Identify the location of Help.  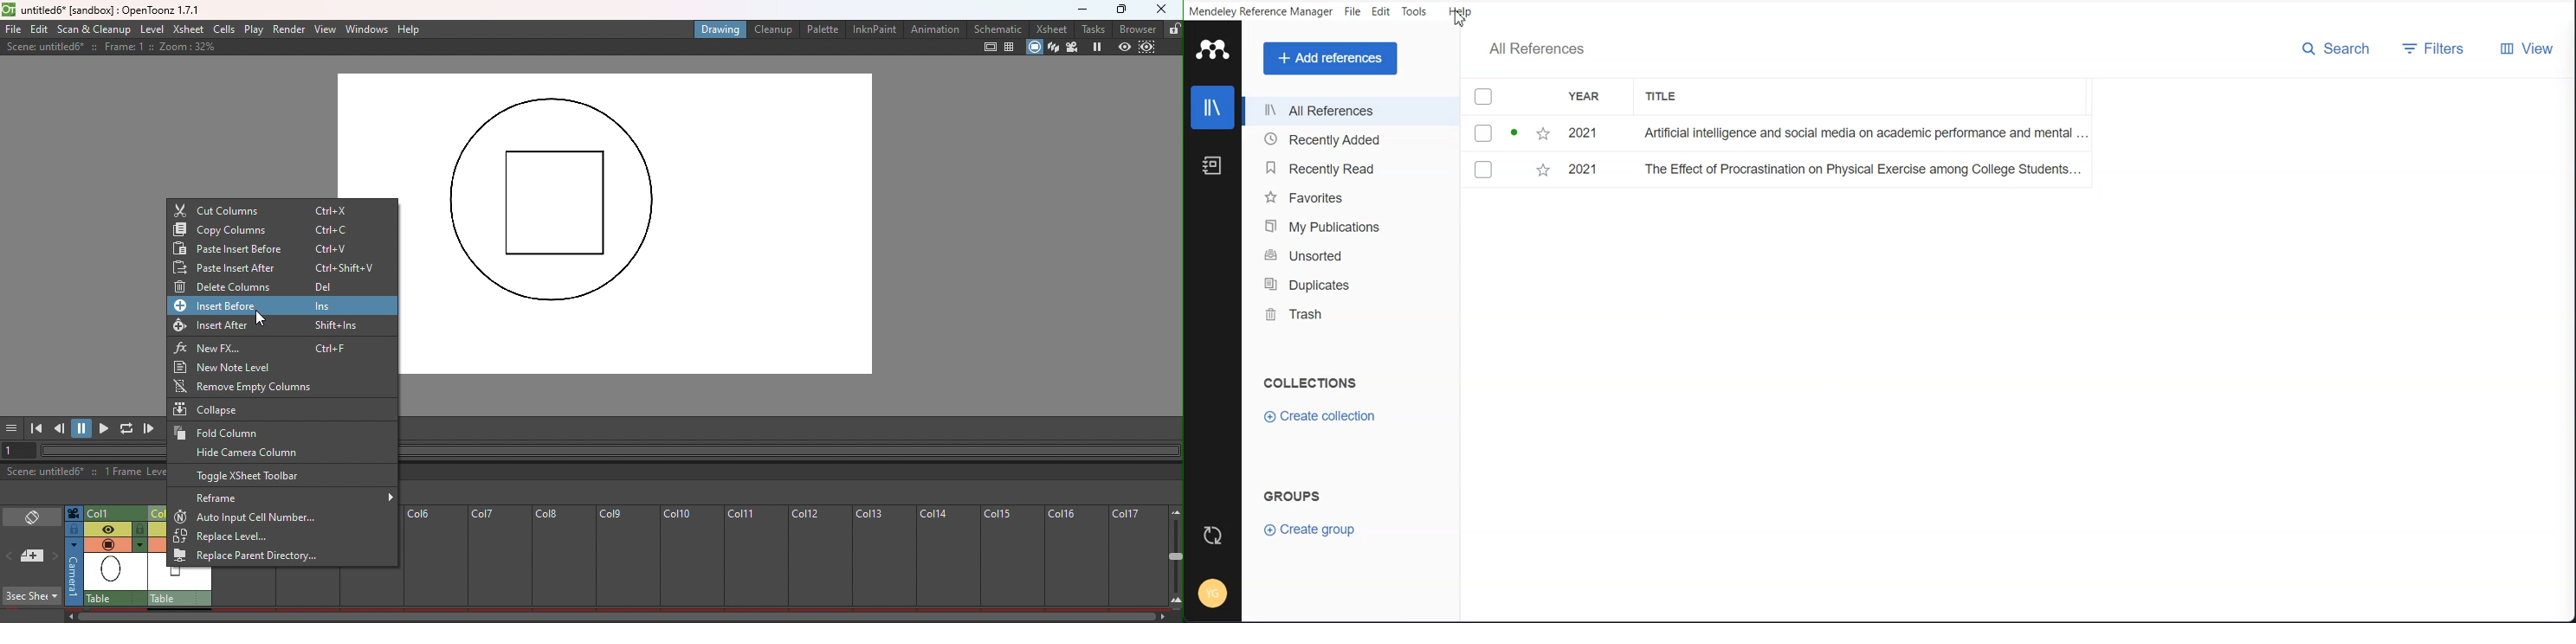
(1461, 12).